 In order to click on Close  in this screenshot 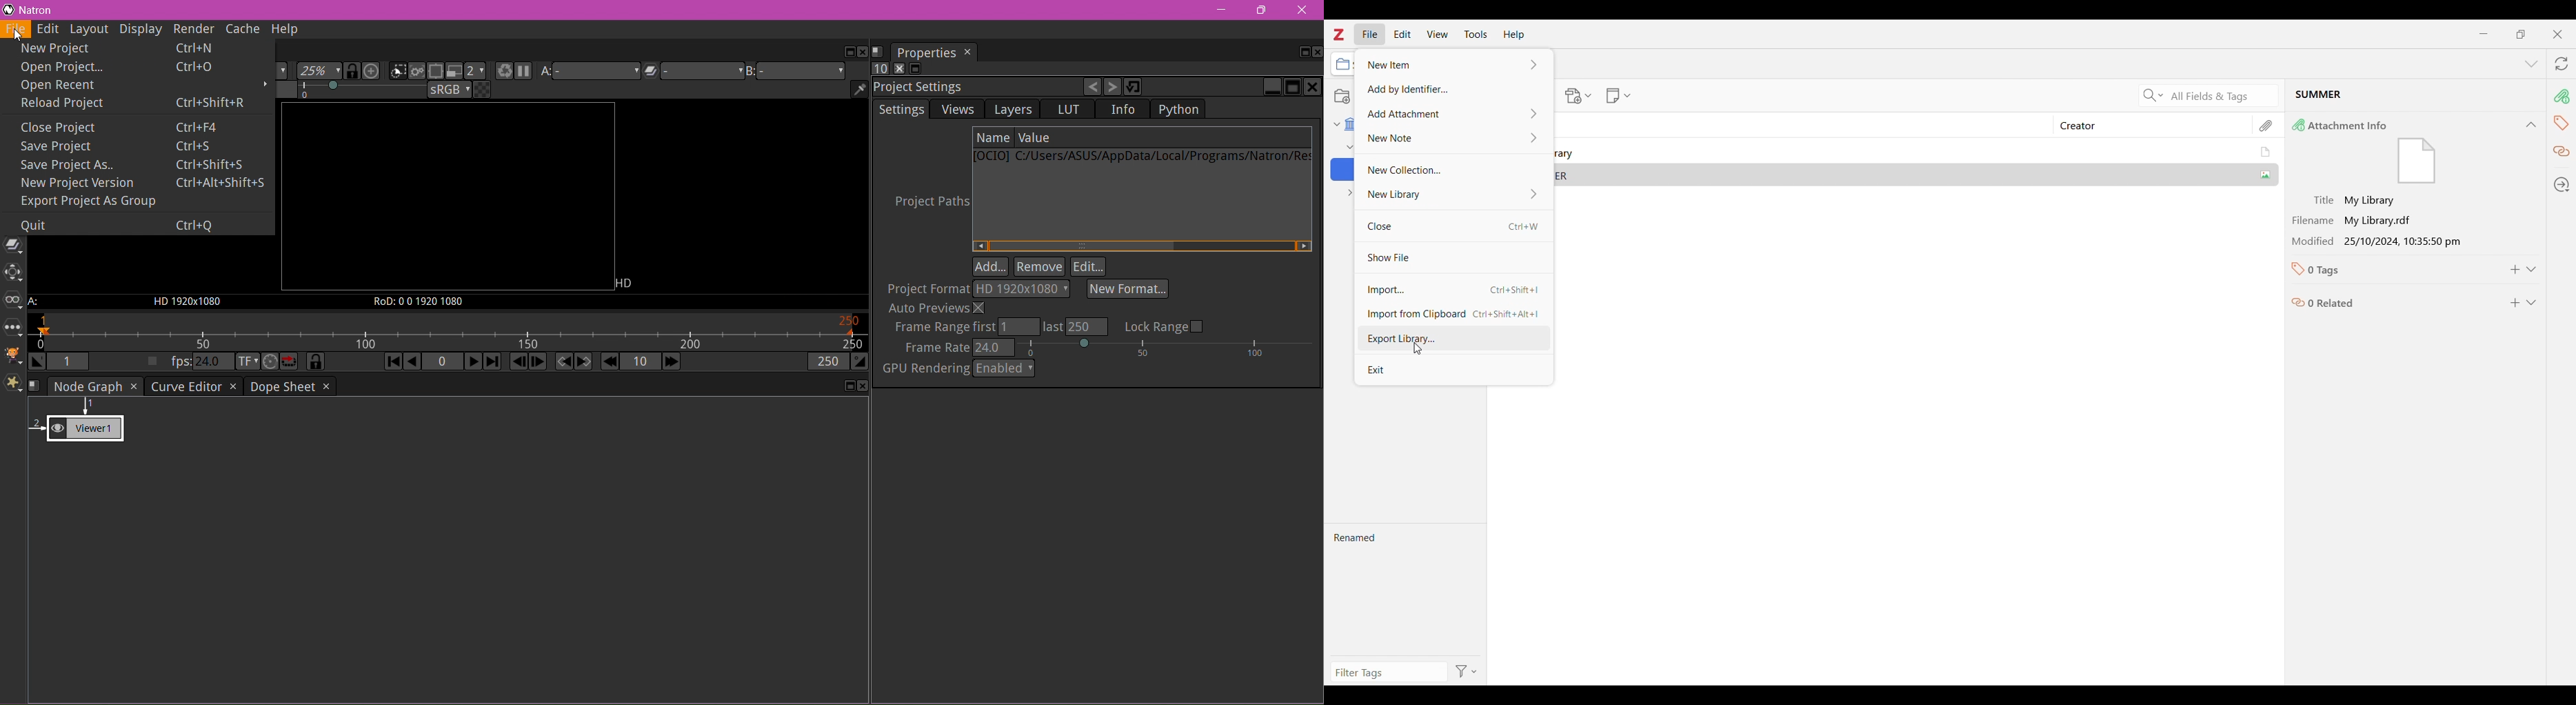, I will do `click(2558, 35)`.